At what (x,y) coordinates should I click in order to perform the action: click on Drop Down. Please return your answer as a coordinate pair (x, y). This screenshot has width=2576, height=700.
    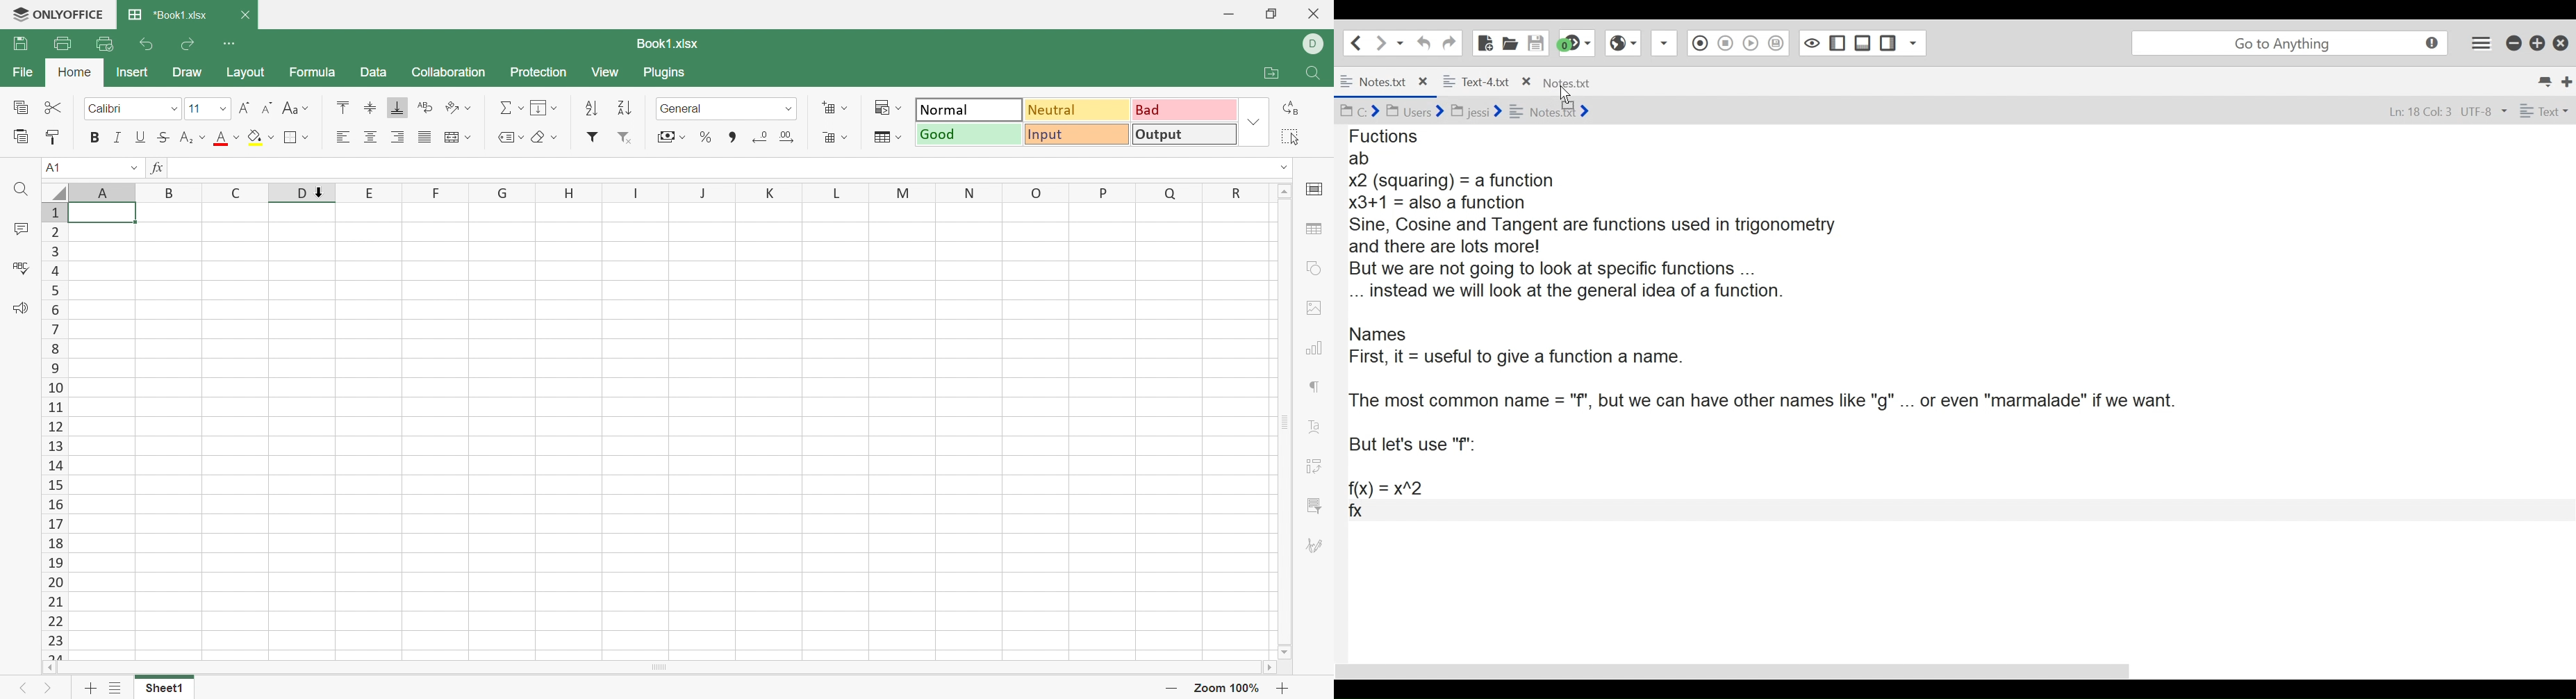
    Looking at the image, I should click on (554, 137).